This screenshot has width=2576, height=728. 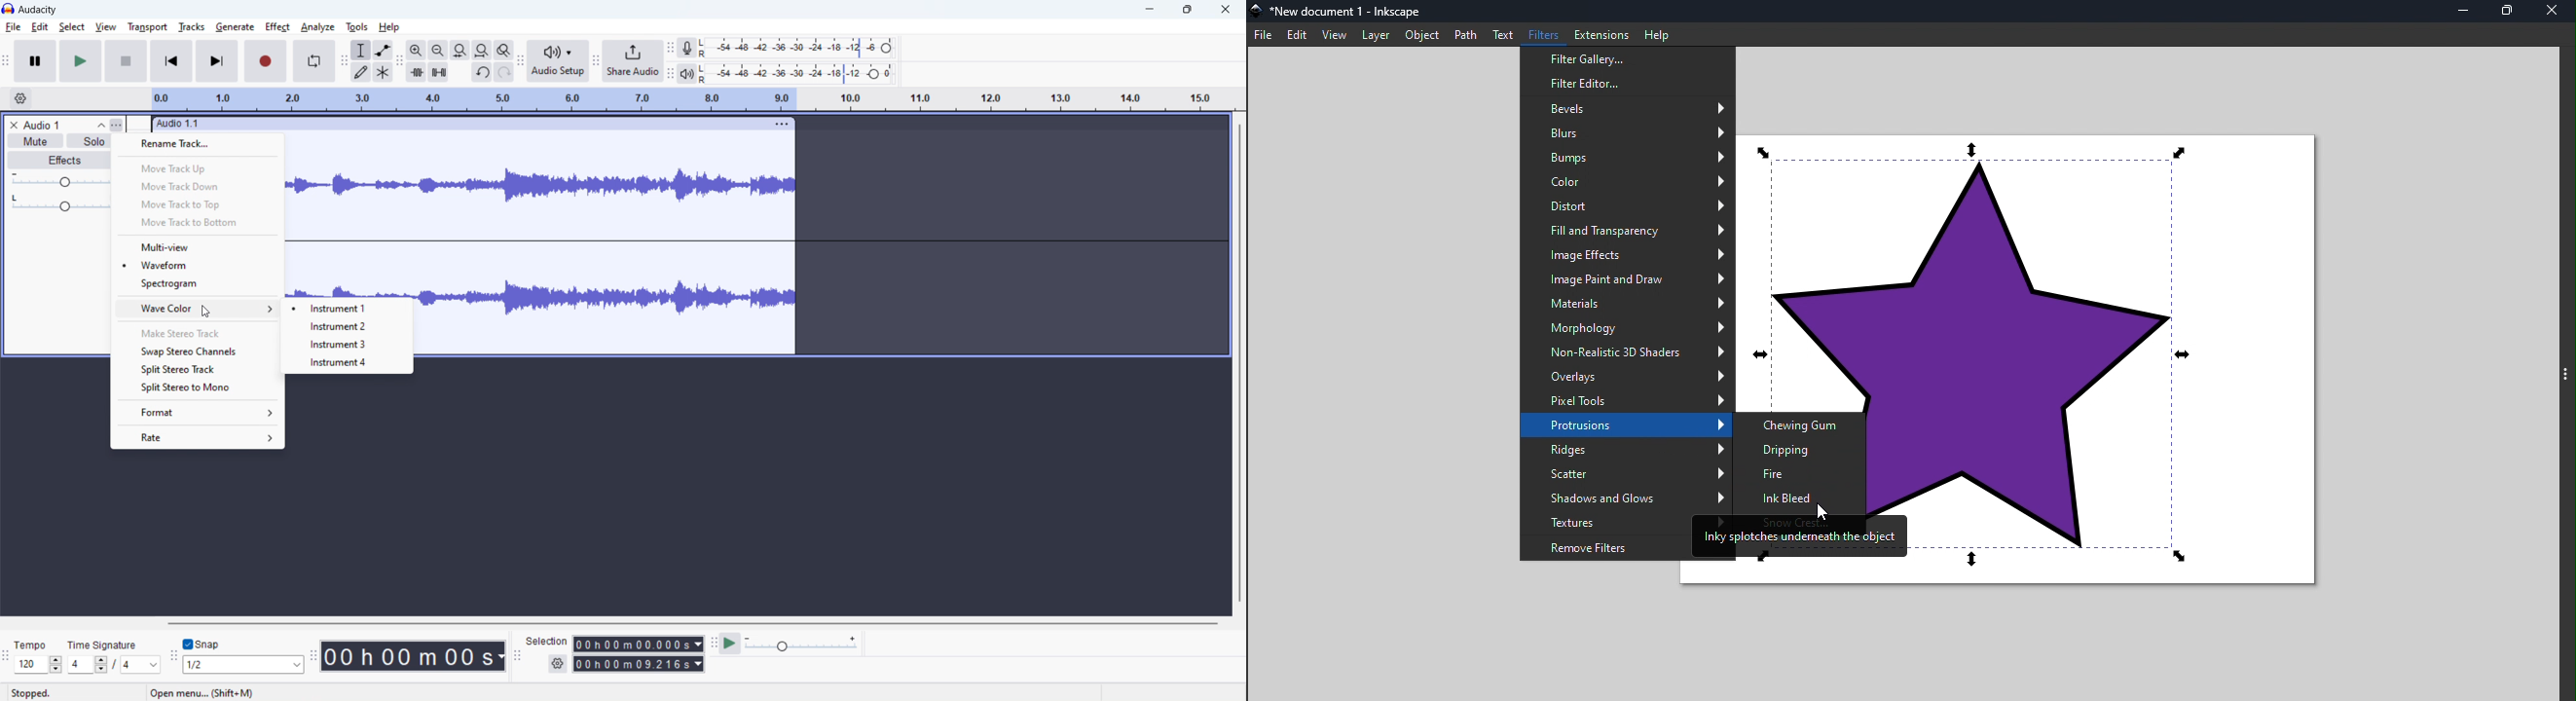 What do you see at coordinates (61, 182) in the screenshot?
I see `gain` at bounding box center [61, 182].